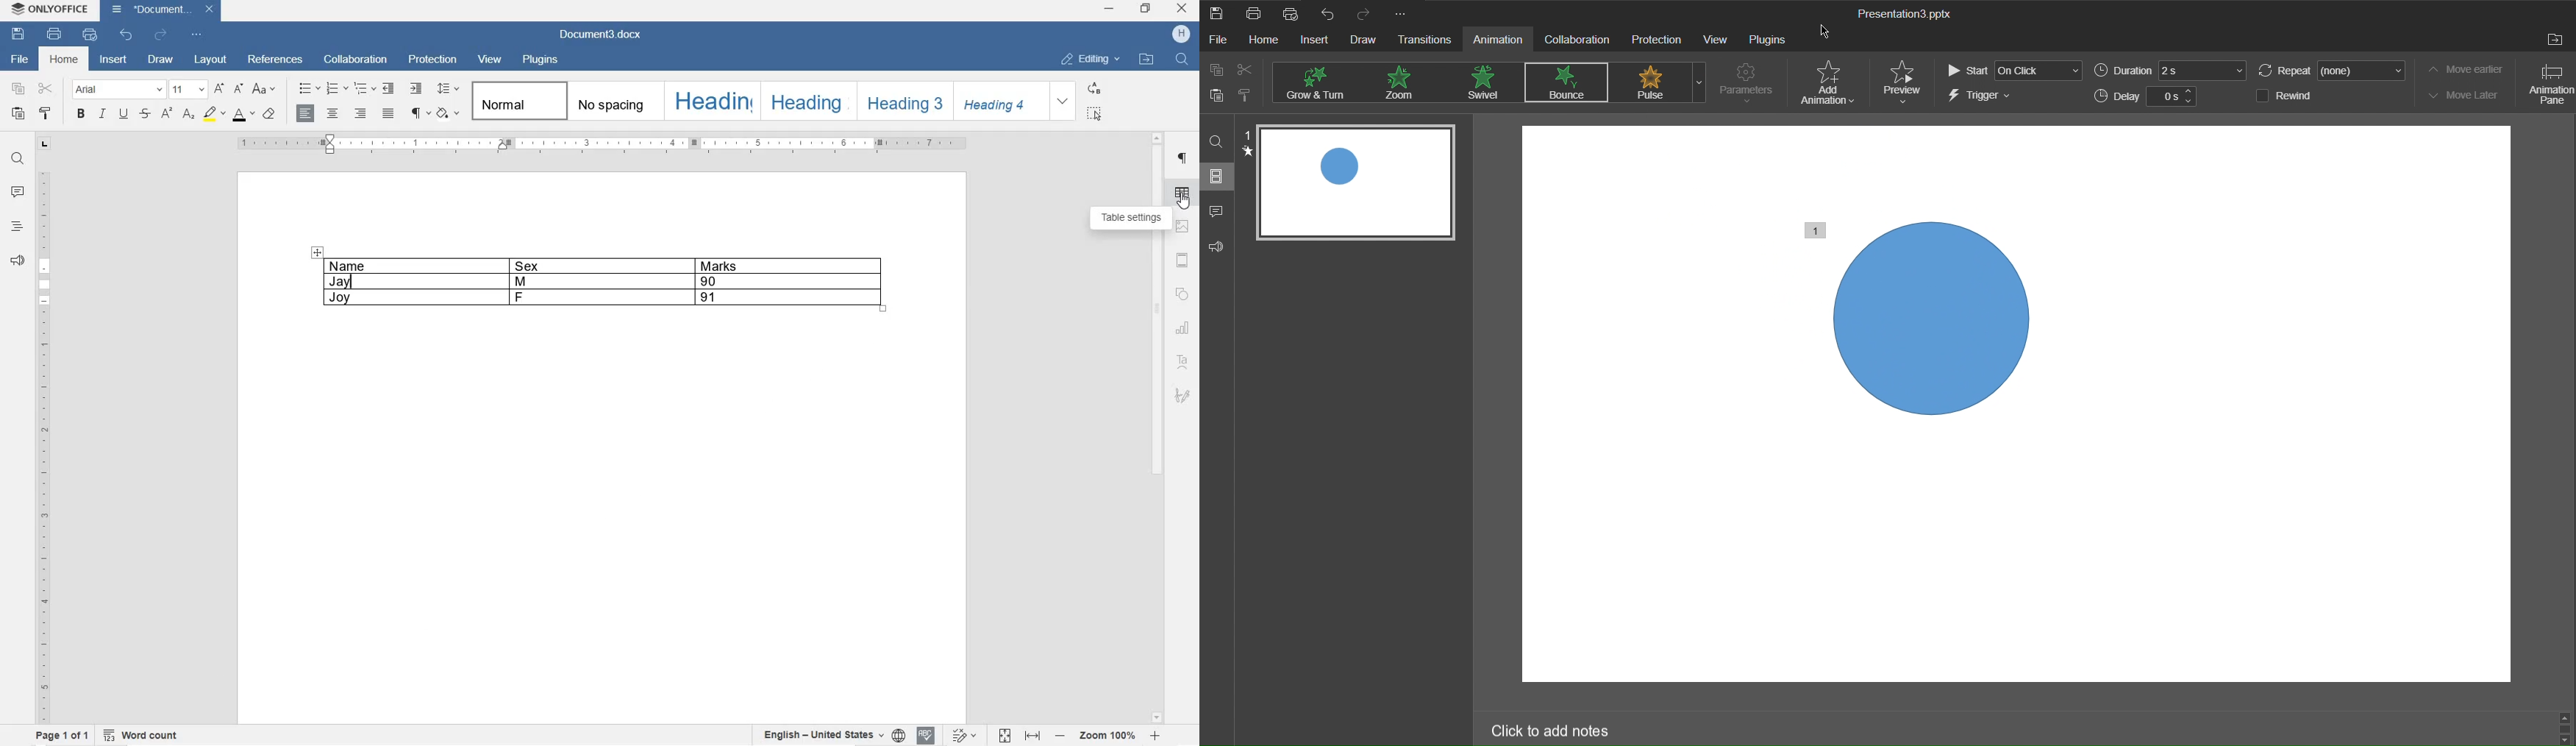 This screenshot has height=756, width=2576. I want to click on REDO, so click(161, 34).